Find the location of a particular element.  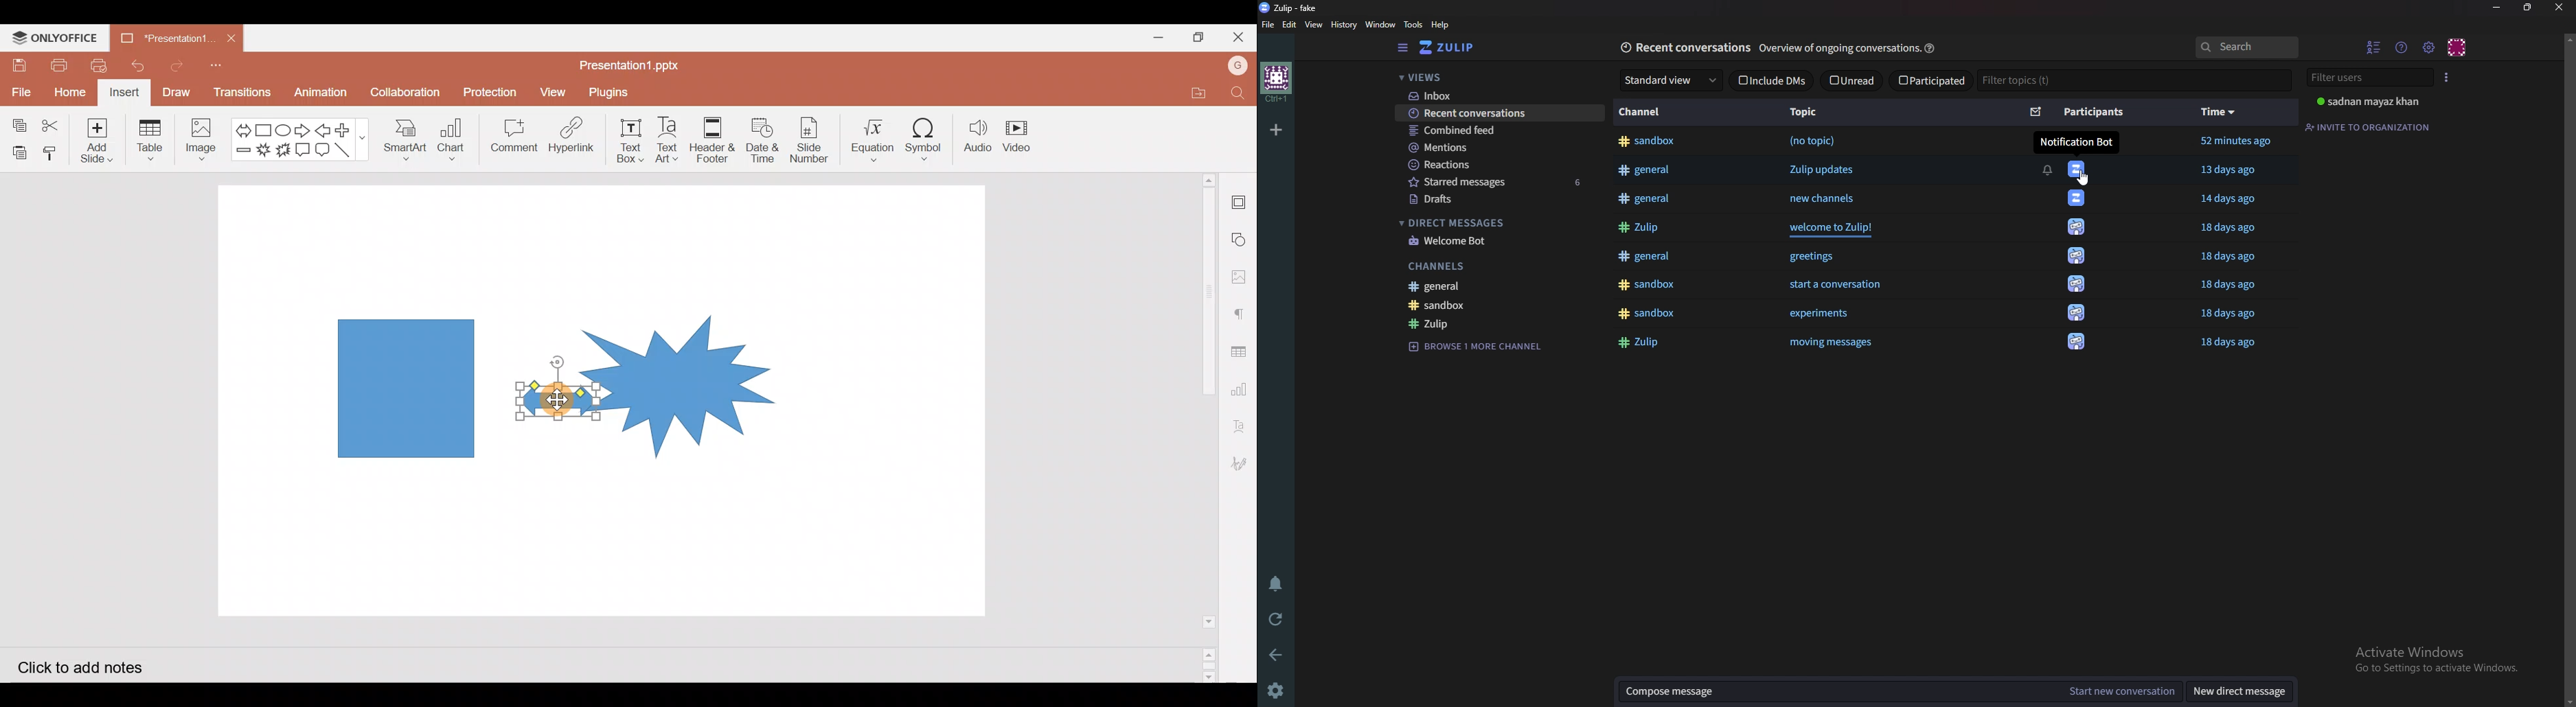

Hyperlink is located at coordinates (575, 137).